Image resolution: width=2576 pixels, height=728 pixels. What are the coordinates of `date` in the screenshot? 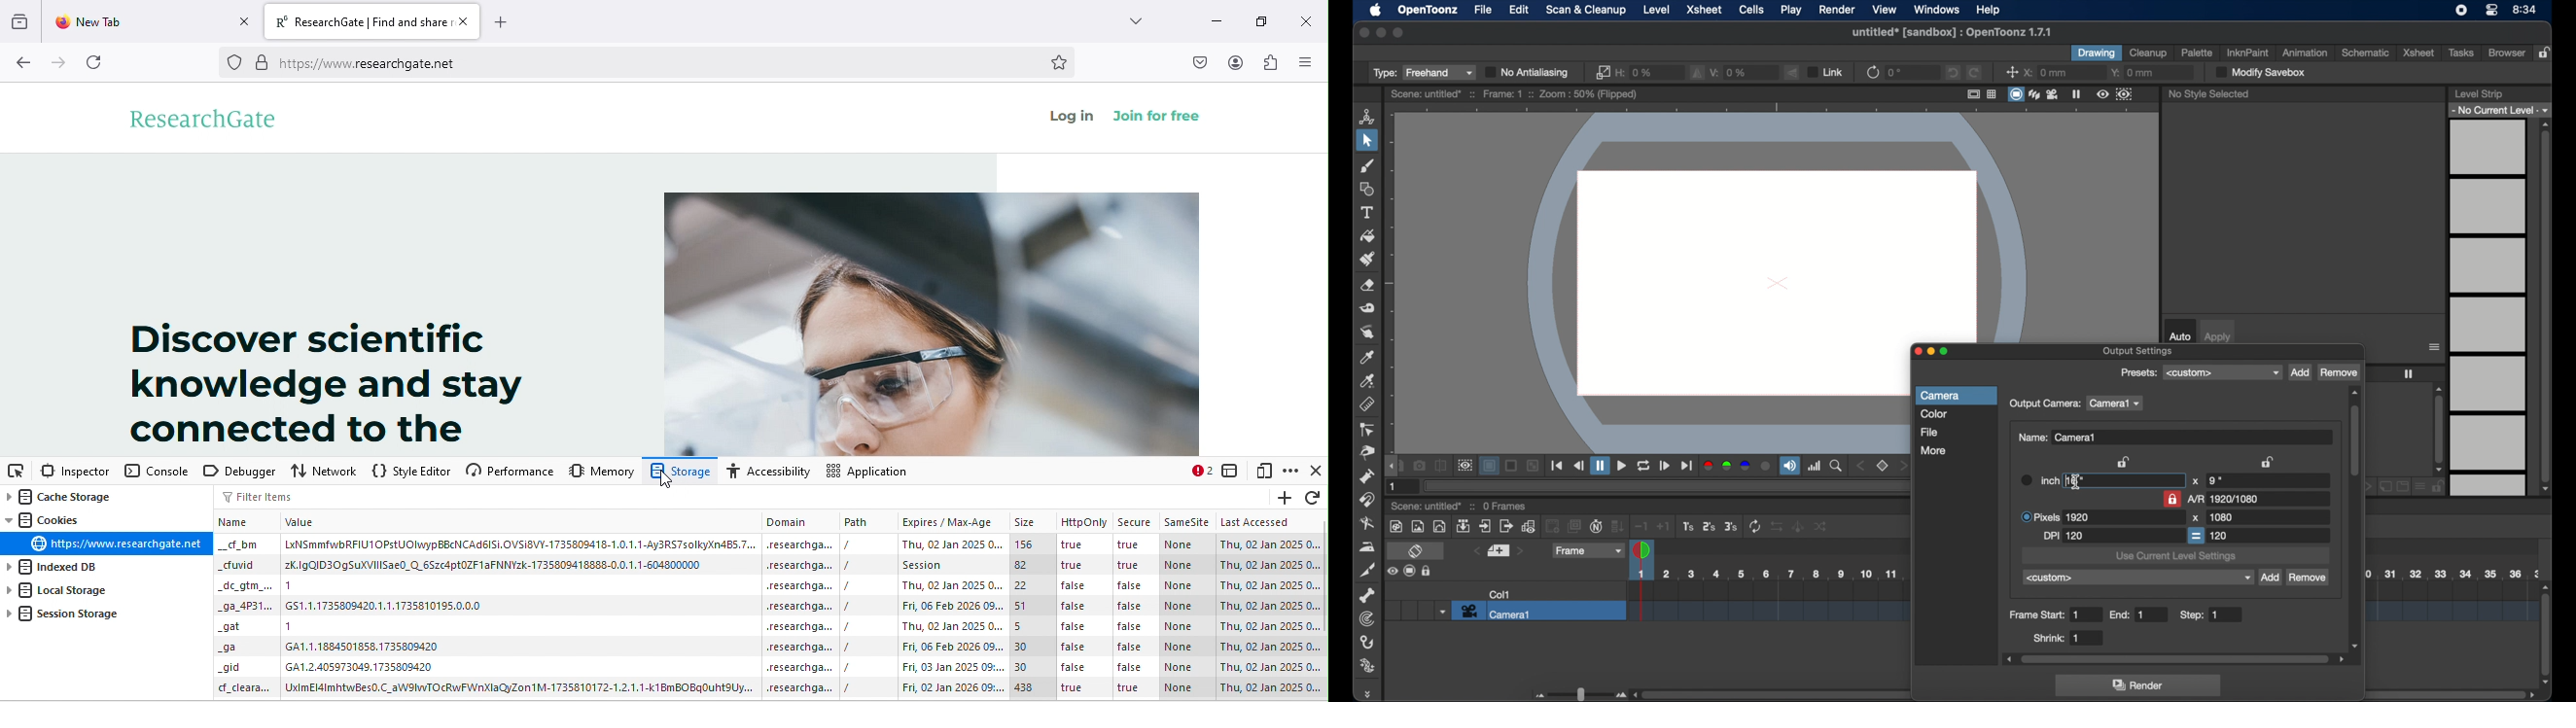 It's located at (1272, 626).